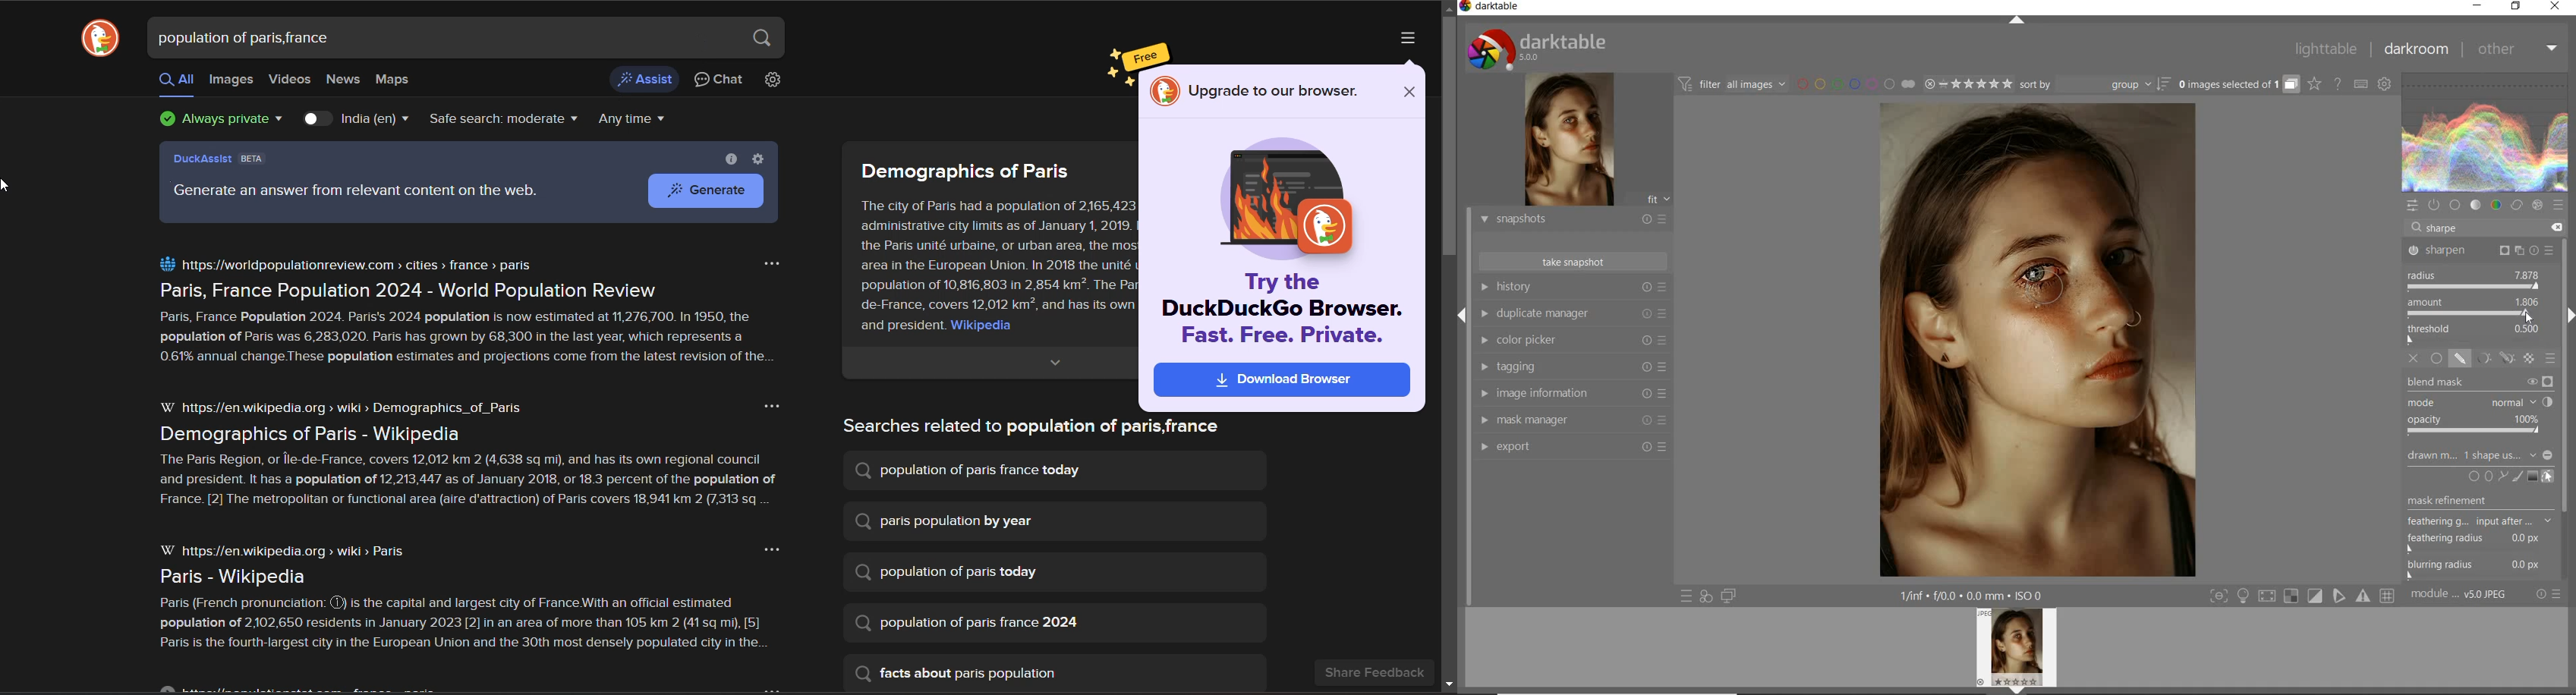 Image resolution: width=2576 pixels, height=700 pixels. What do you see at coordinates (965, 170) in the screenshot?
I see `Demographics of Paris` at bounding box center [965, 170].